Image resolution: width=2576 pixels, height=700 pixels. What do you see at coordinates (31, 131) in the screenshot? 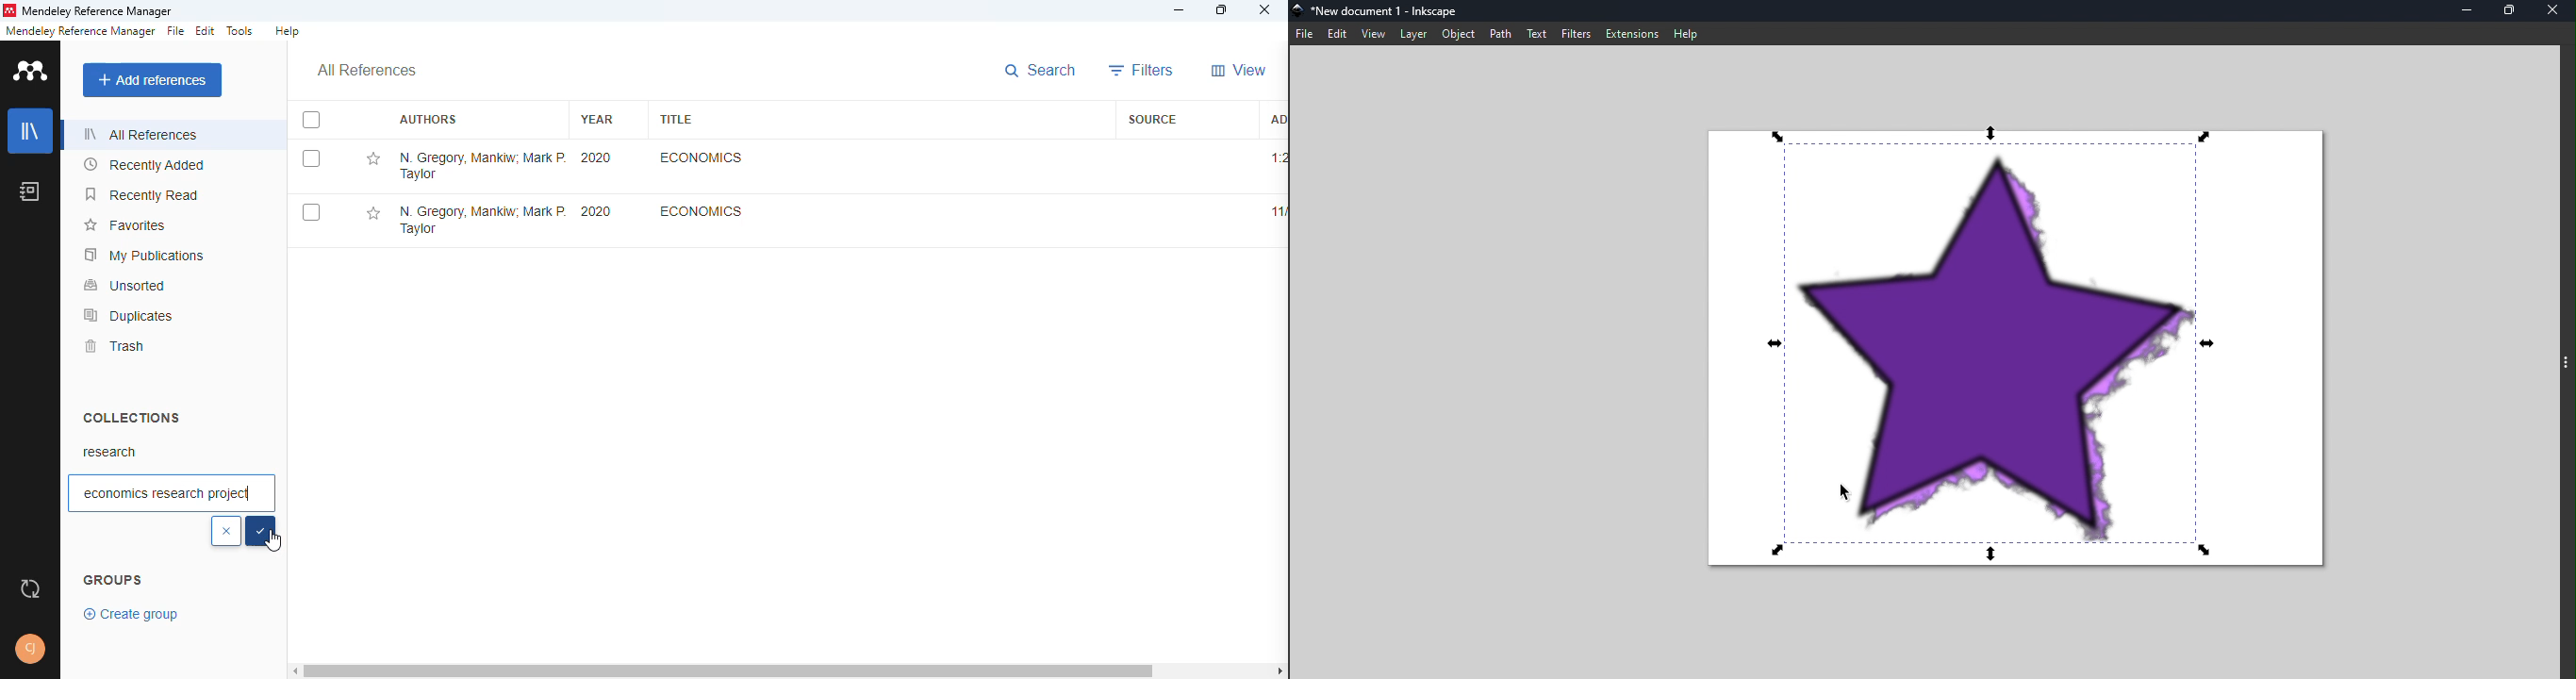
I see `library` at bounding box center [31, 131].